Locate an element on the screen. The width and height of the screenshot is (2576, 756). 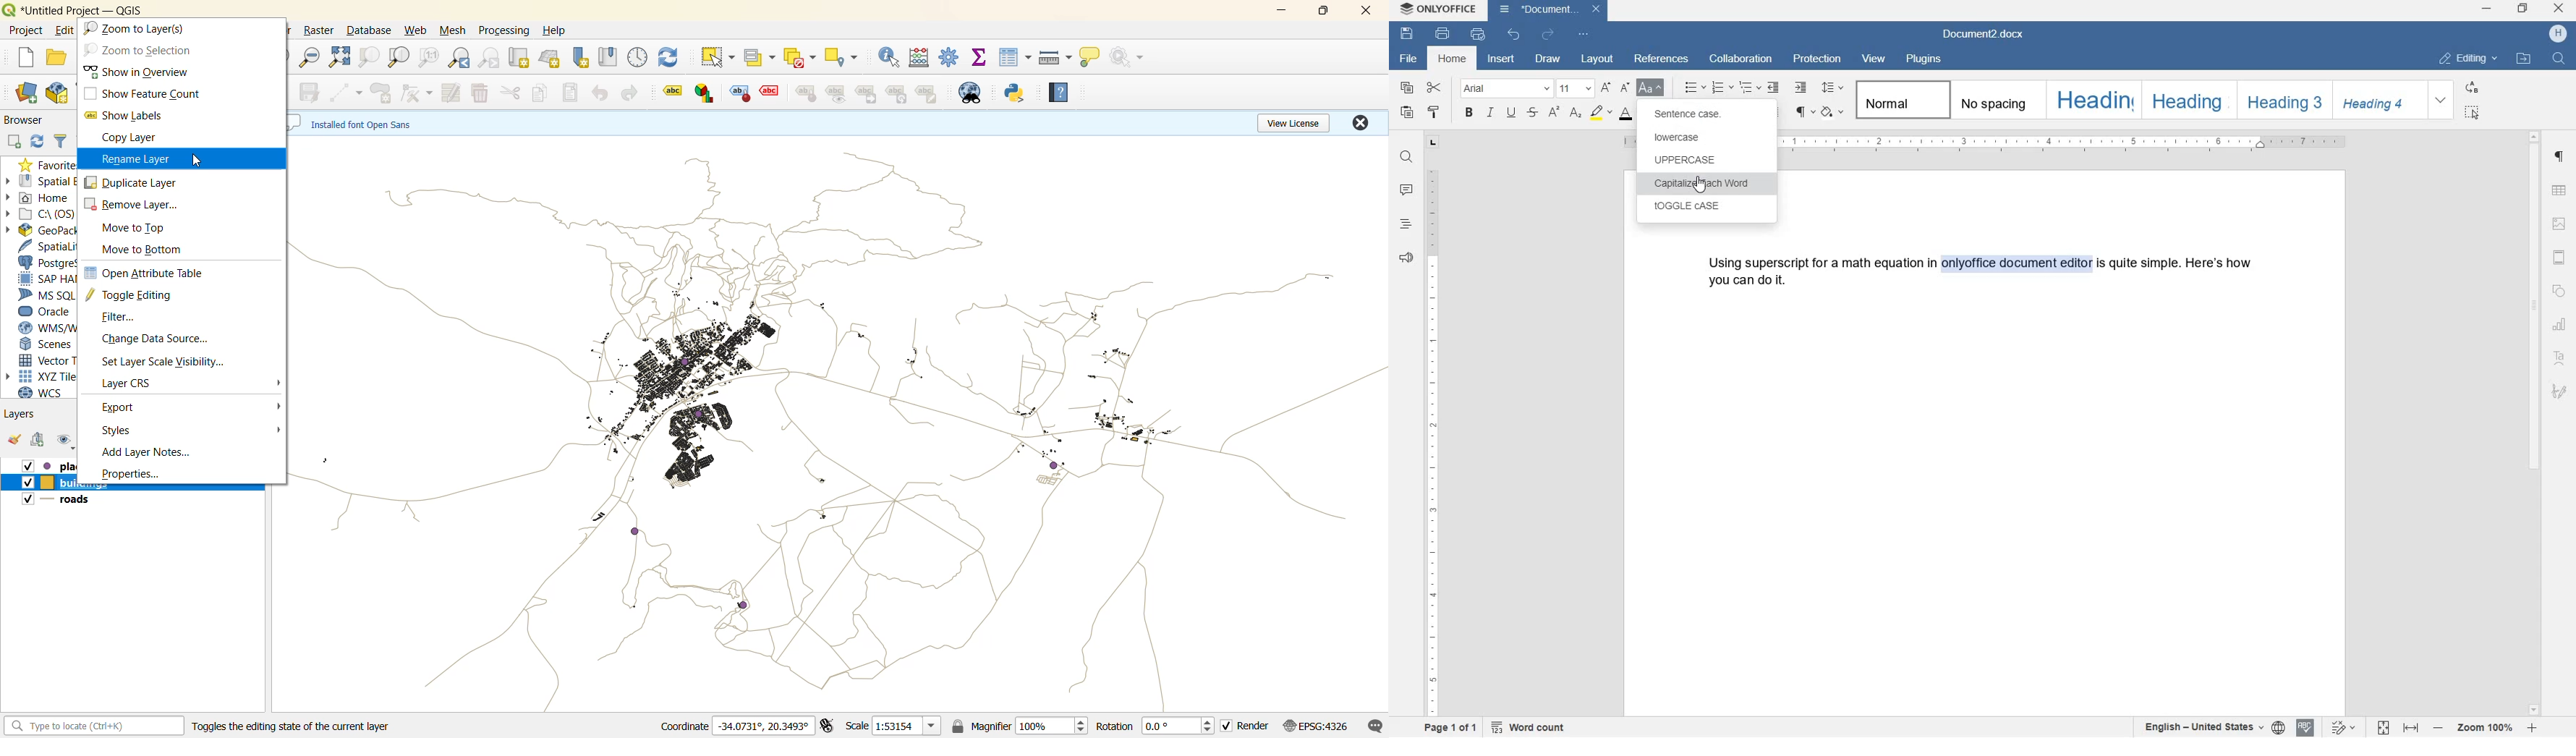
find is located at coordinates (1406, 154).